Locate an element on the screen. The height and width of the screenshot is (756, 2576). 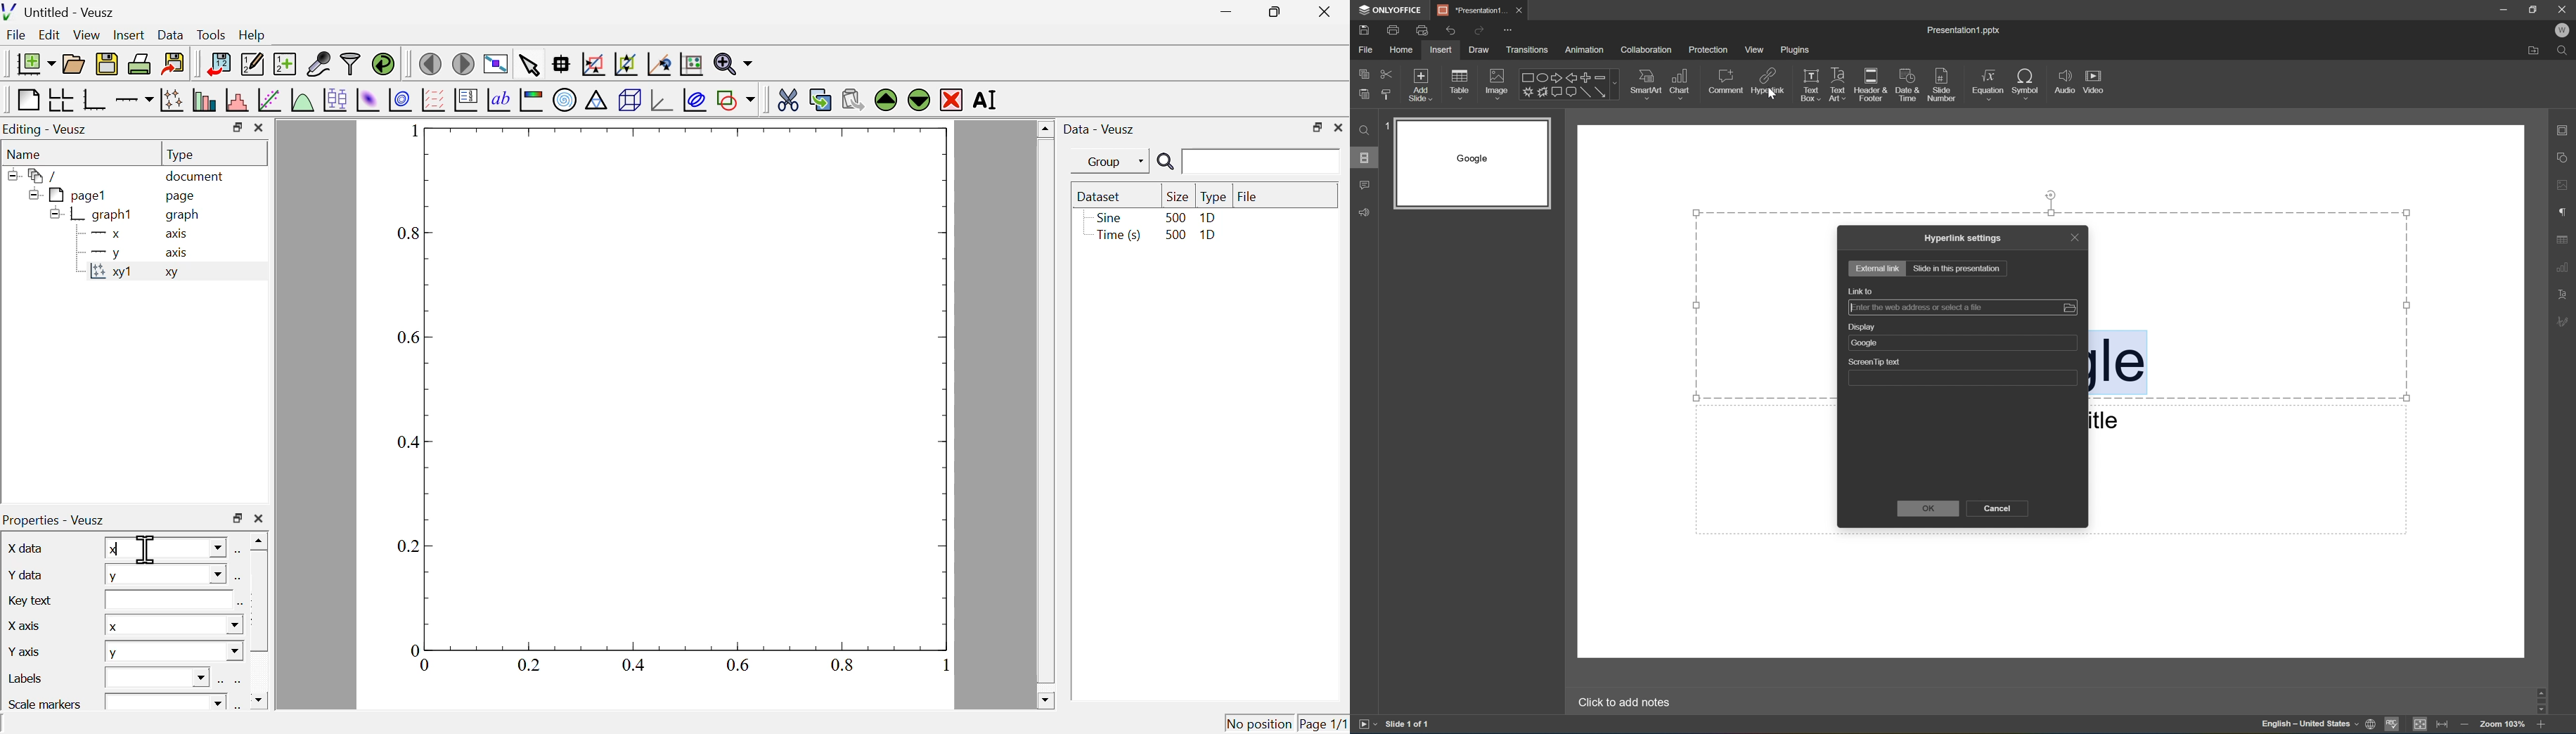
Paragraph settings is located at coordinates (2562, 213).